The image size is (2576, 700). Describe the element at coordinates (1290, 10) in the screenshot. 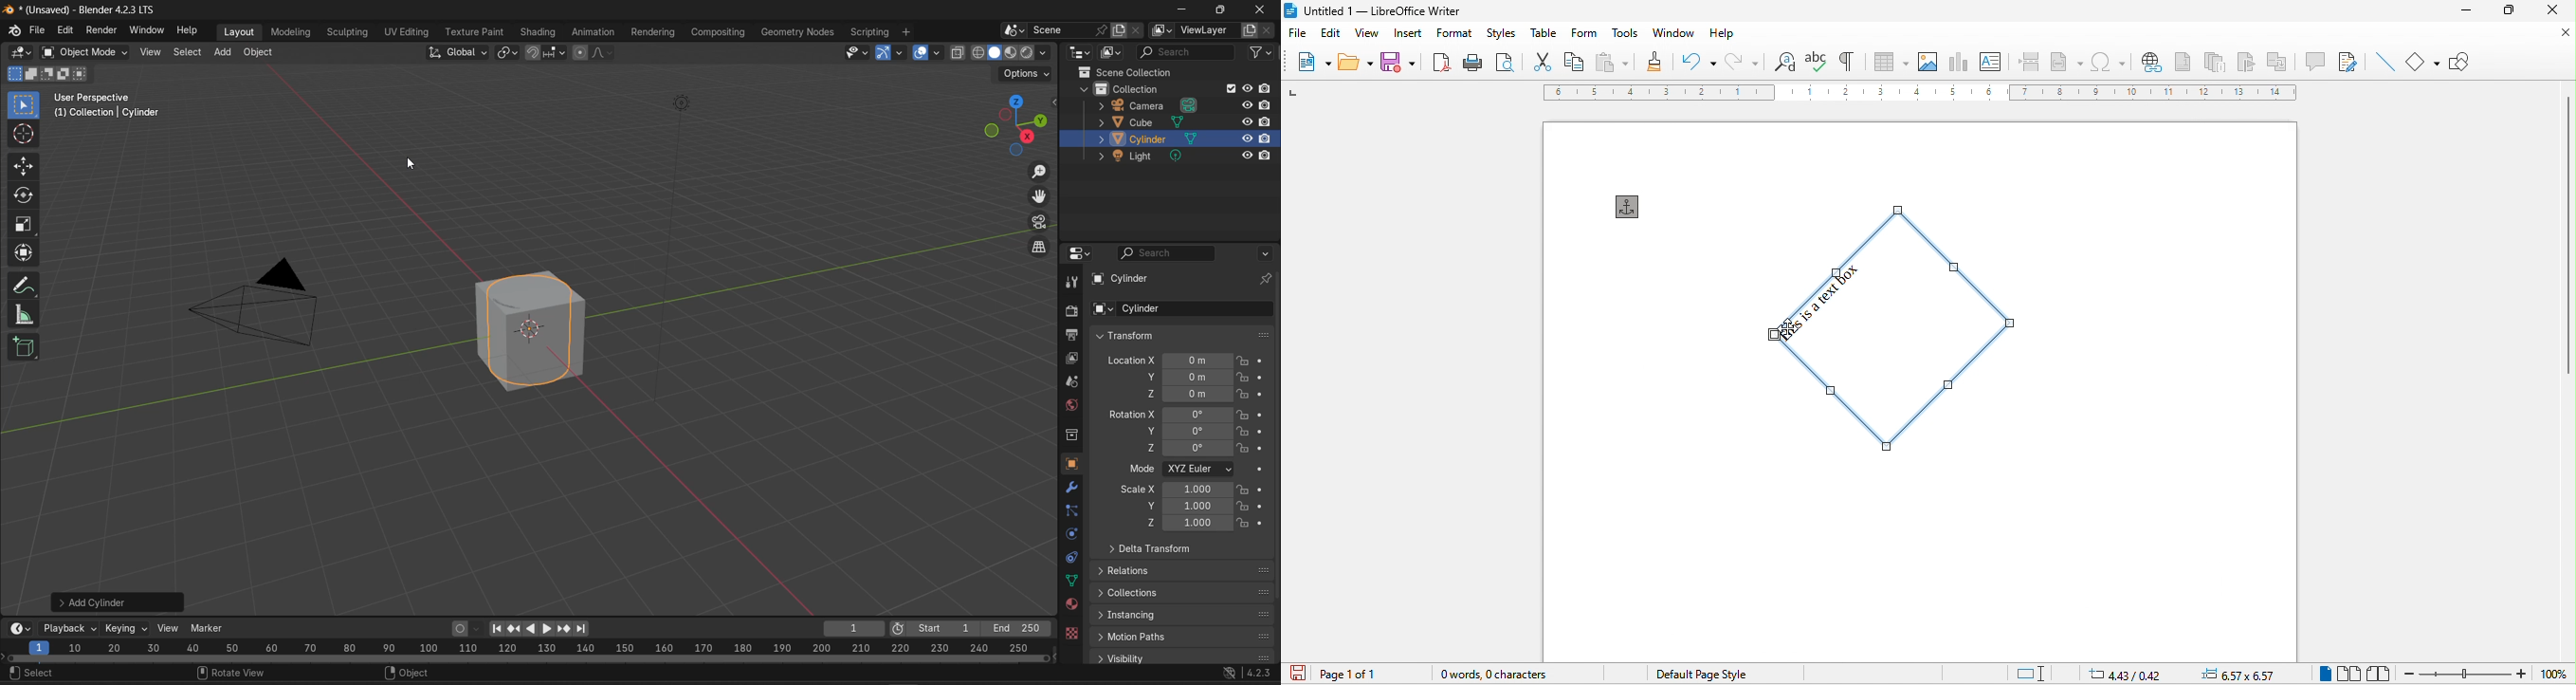

I see `libreoffice logo` at that location.